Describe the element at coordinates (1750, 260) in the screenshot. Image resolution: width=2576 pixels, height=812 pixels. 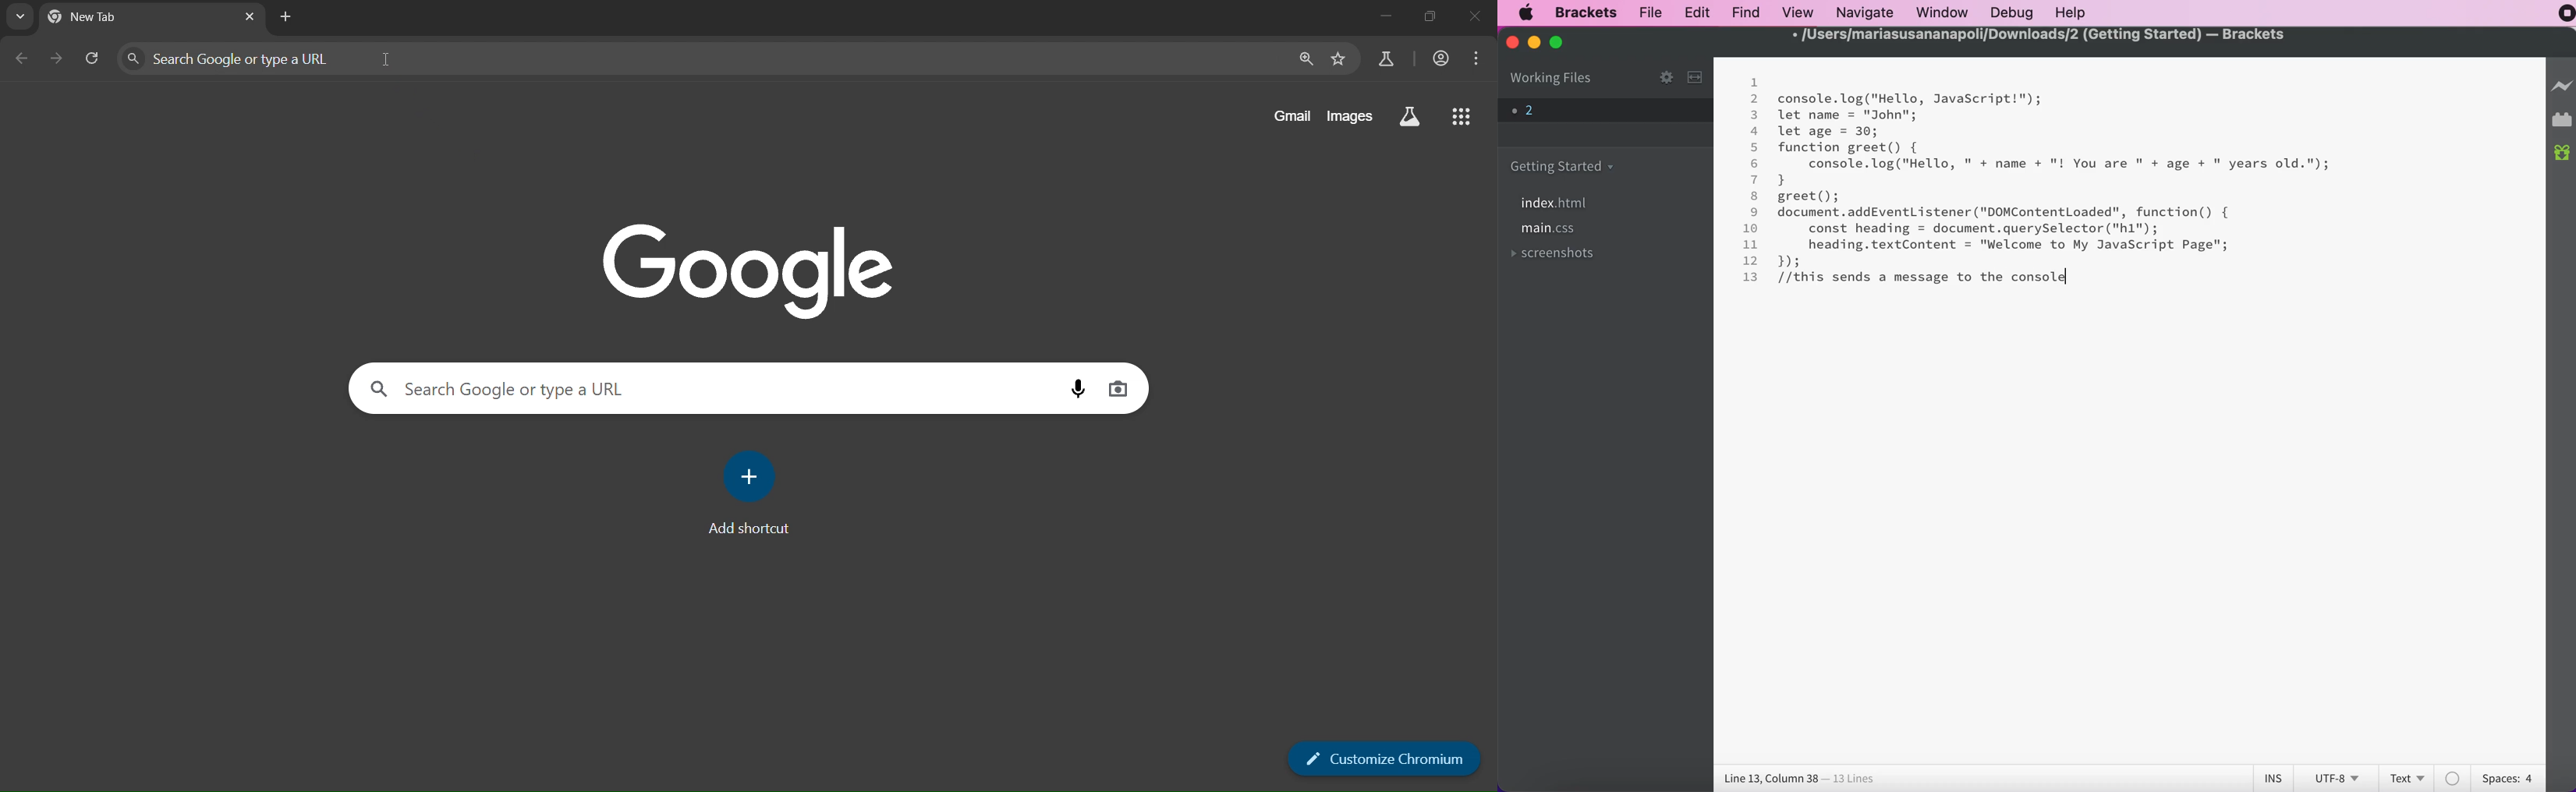
I see `12` at that location.